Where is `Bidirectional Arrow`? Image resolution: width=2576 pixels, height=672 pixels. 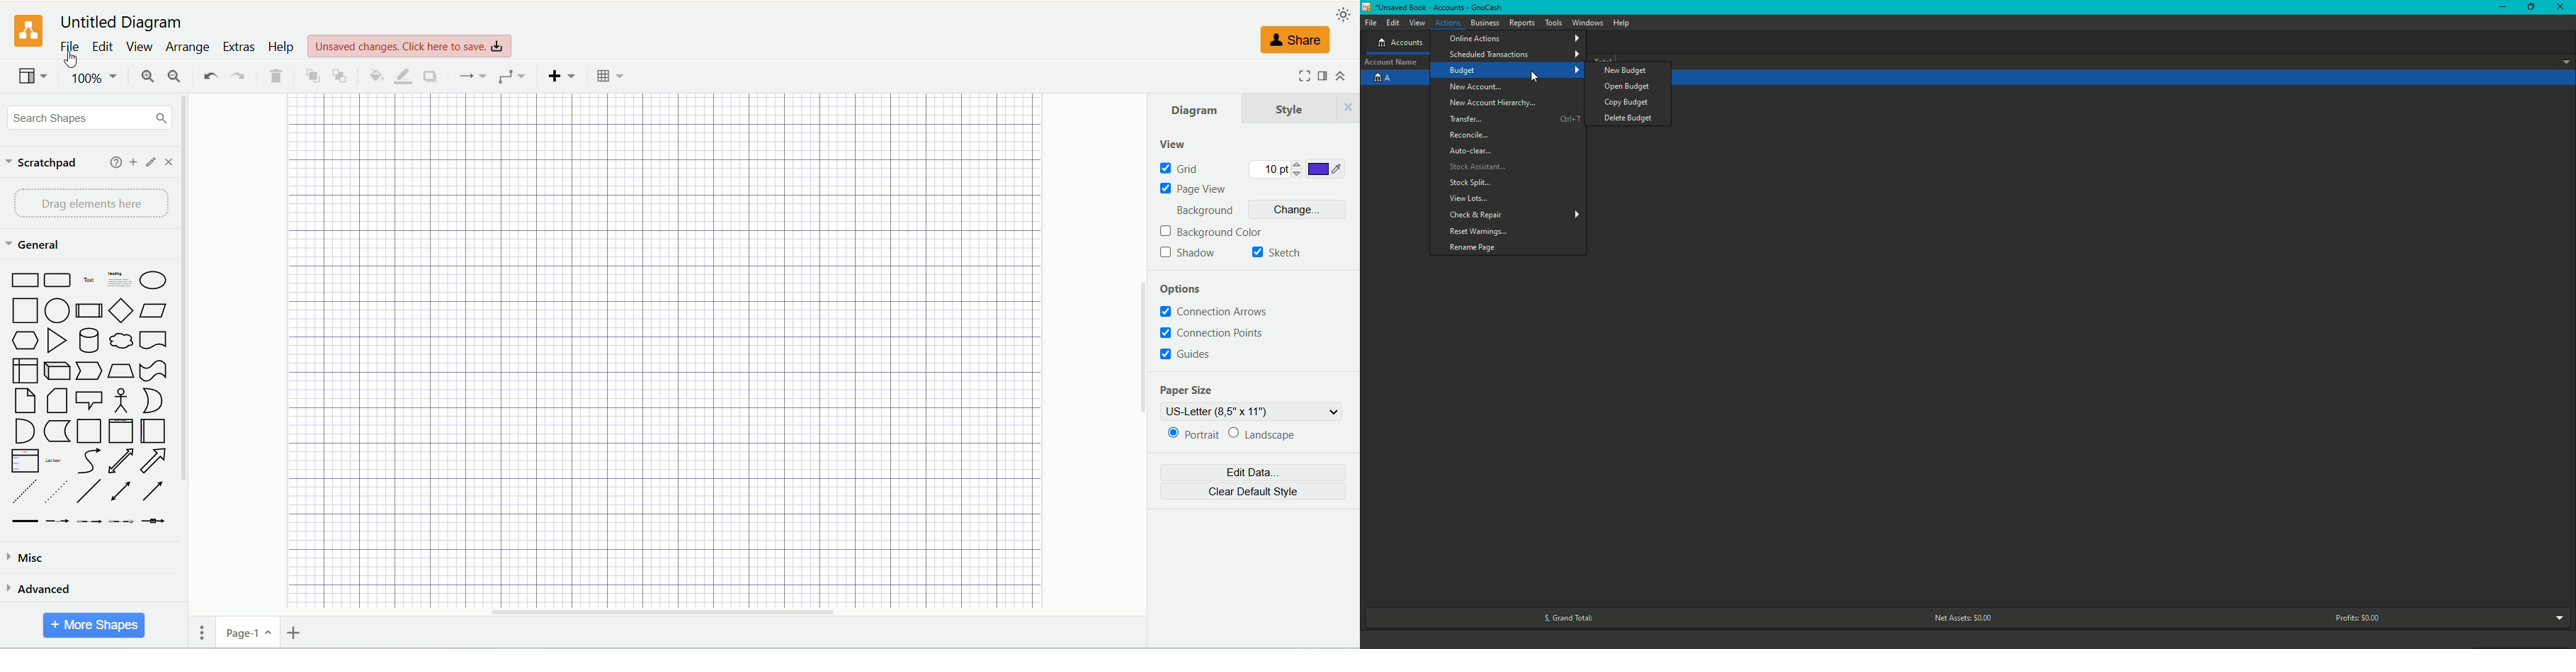 Bidirectional Arrow is located at coordinates (120, 462).